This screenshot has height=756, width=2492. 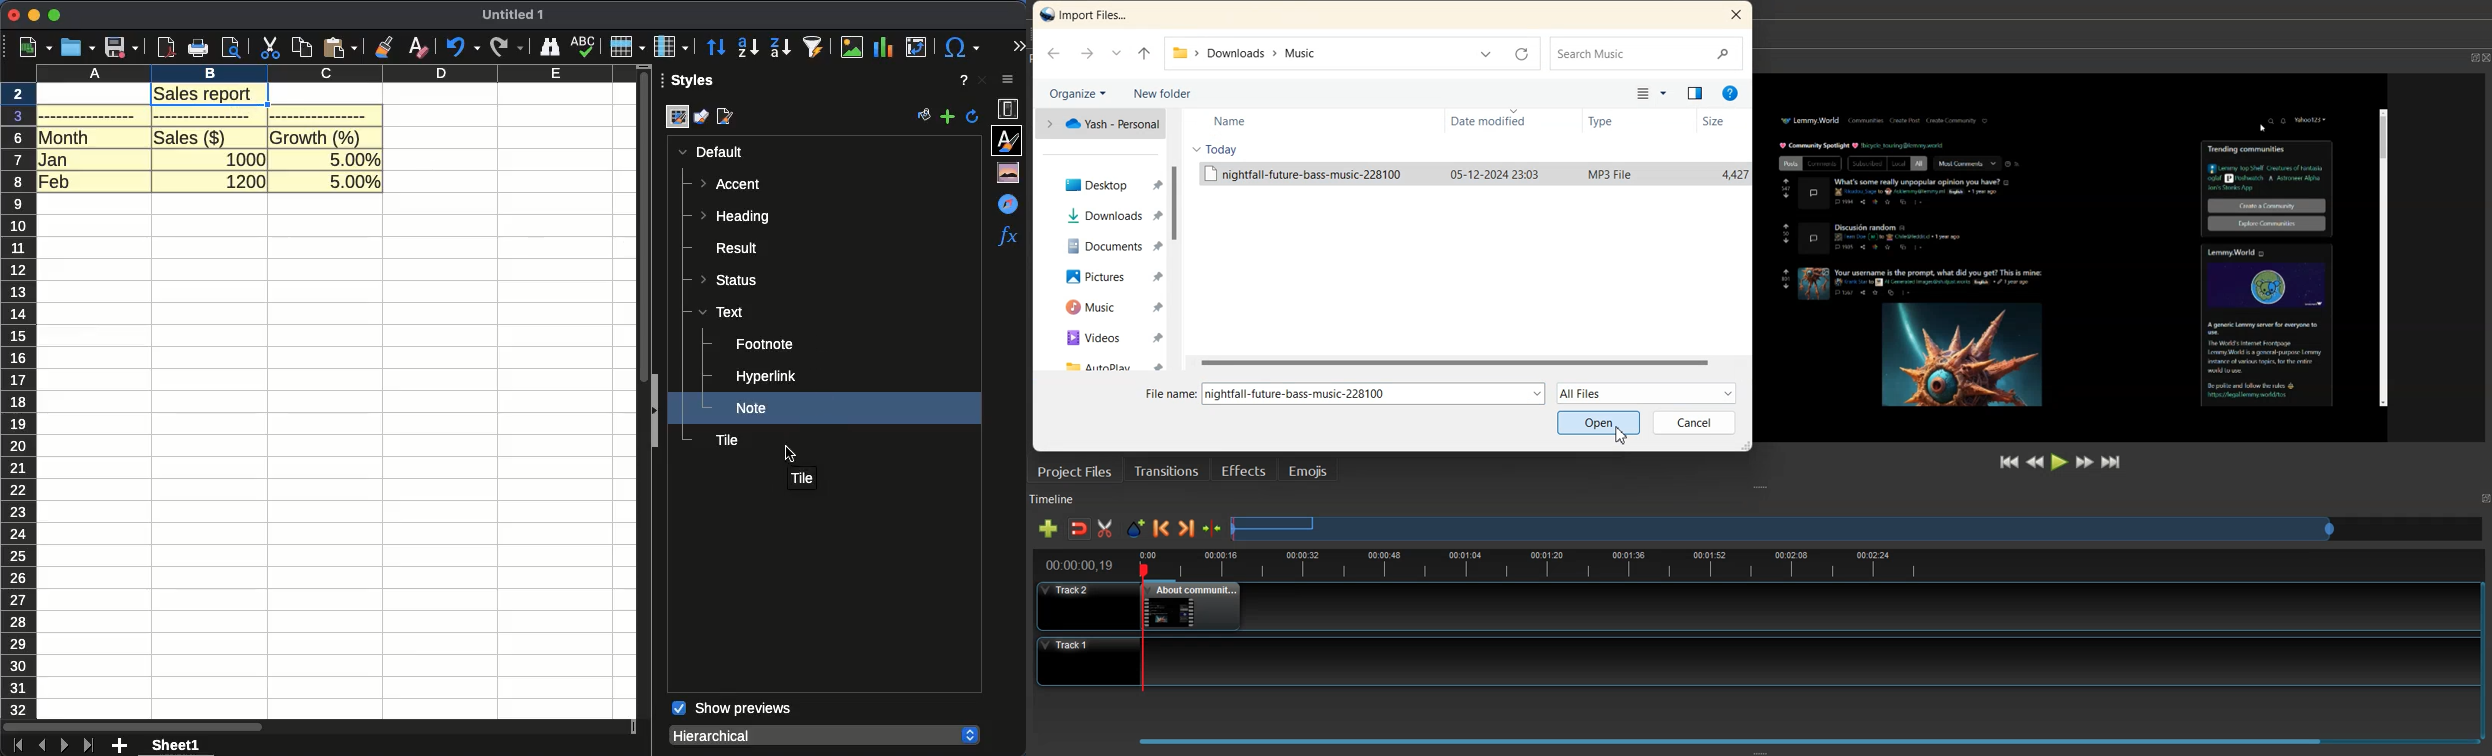 I want to click on New Folder, so click(x=1160, y=92).